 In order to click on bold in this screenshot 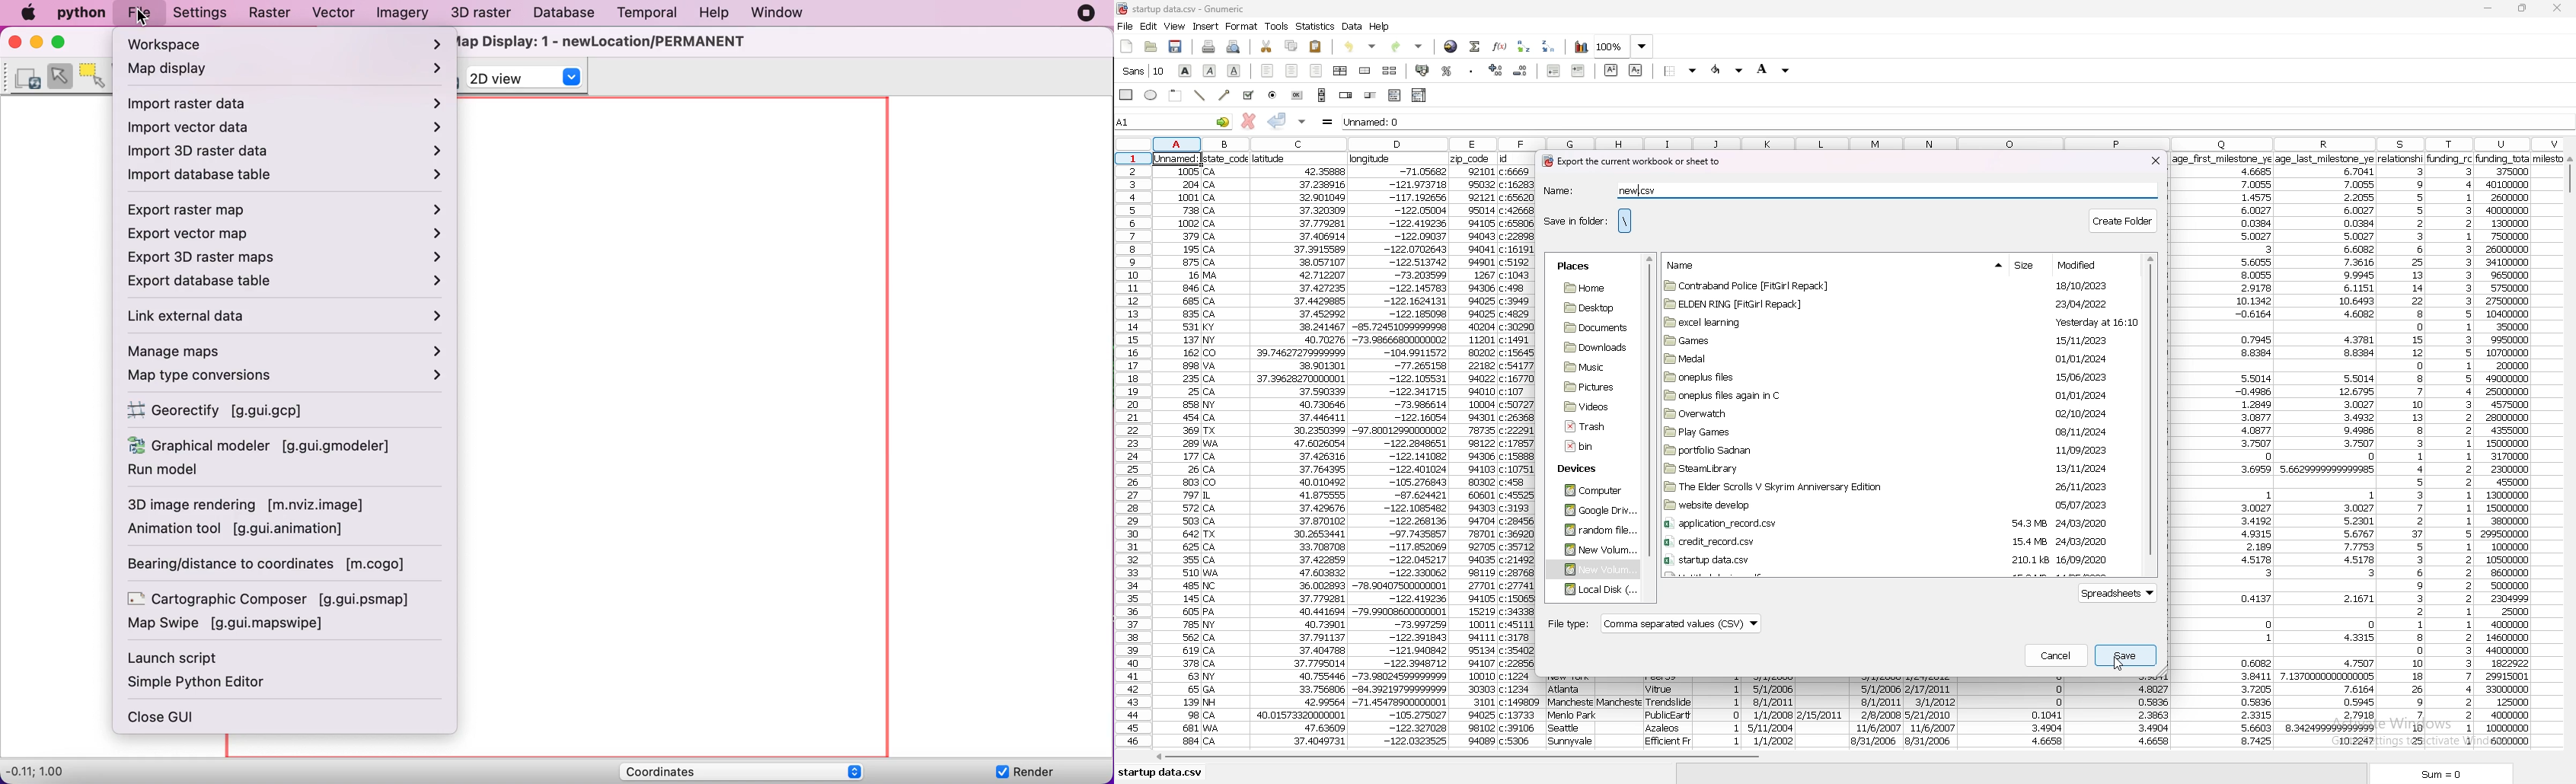, I will do `click(1186, 71)`.